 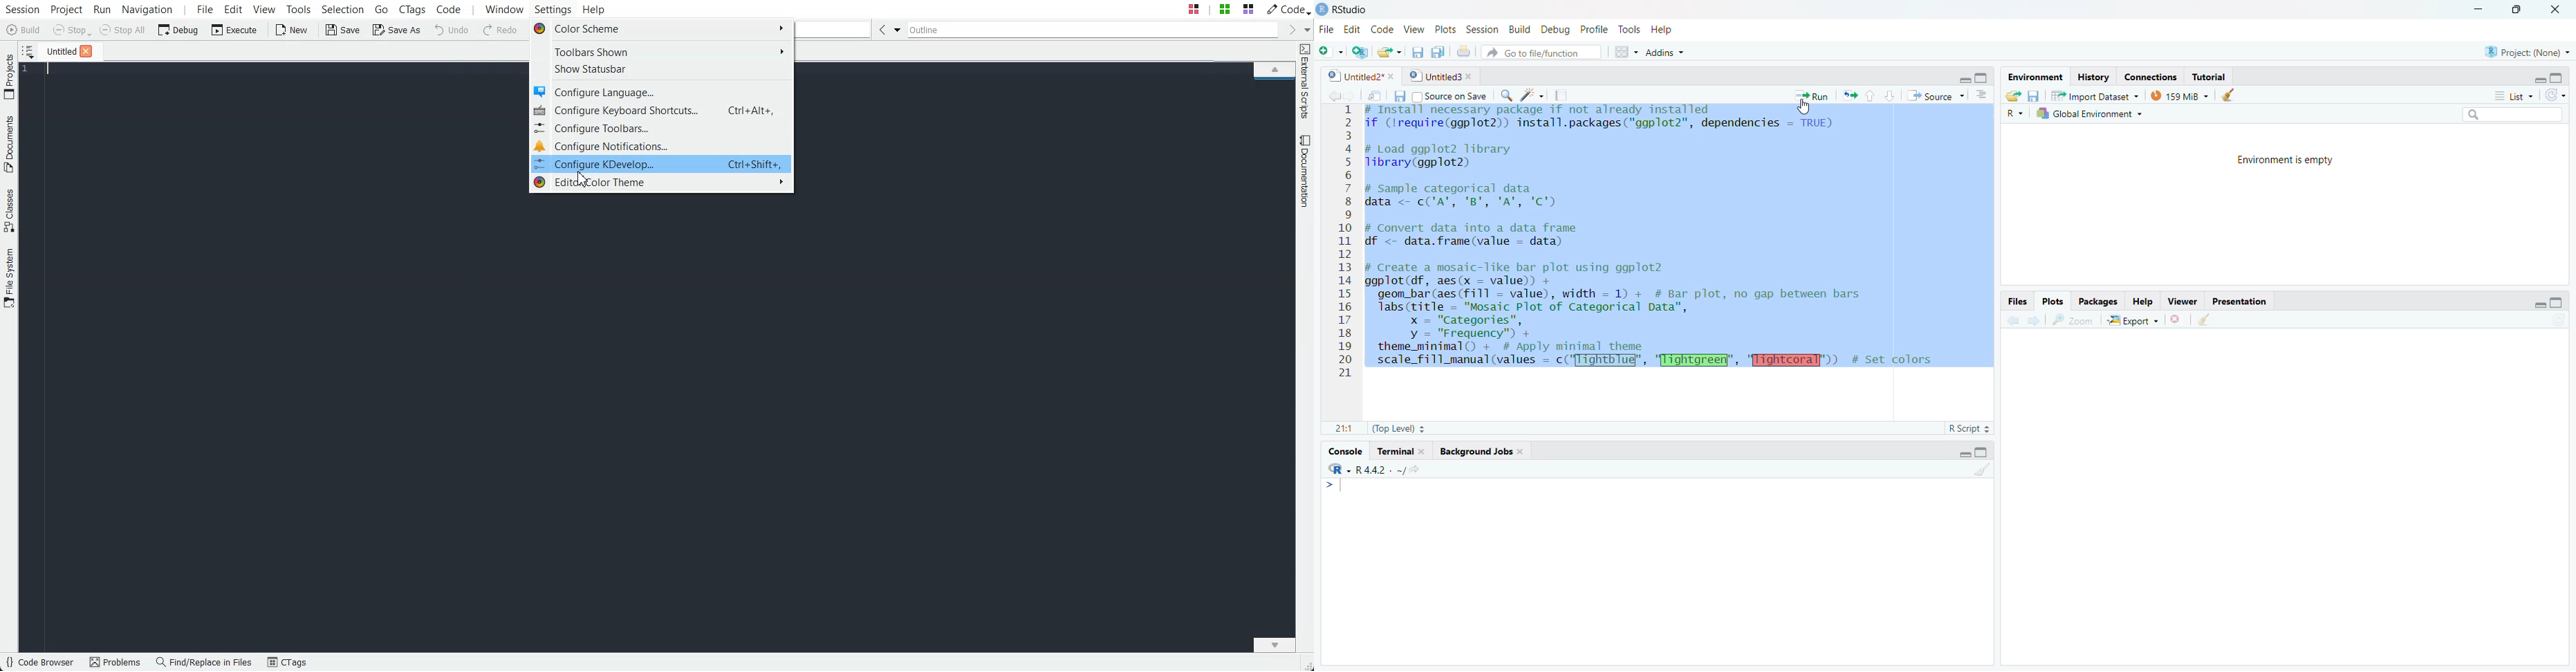 I want to click on Maximize, so click(x=2560, y=78).